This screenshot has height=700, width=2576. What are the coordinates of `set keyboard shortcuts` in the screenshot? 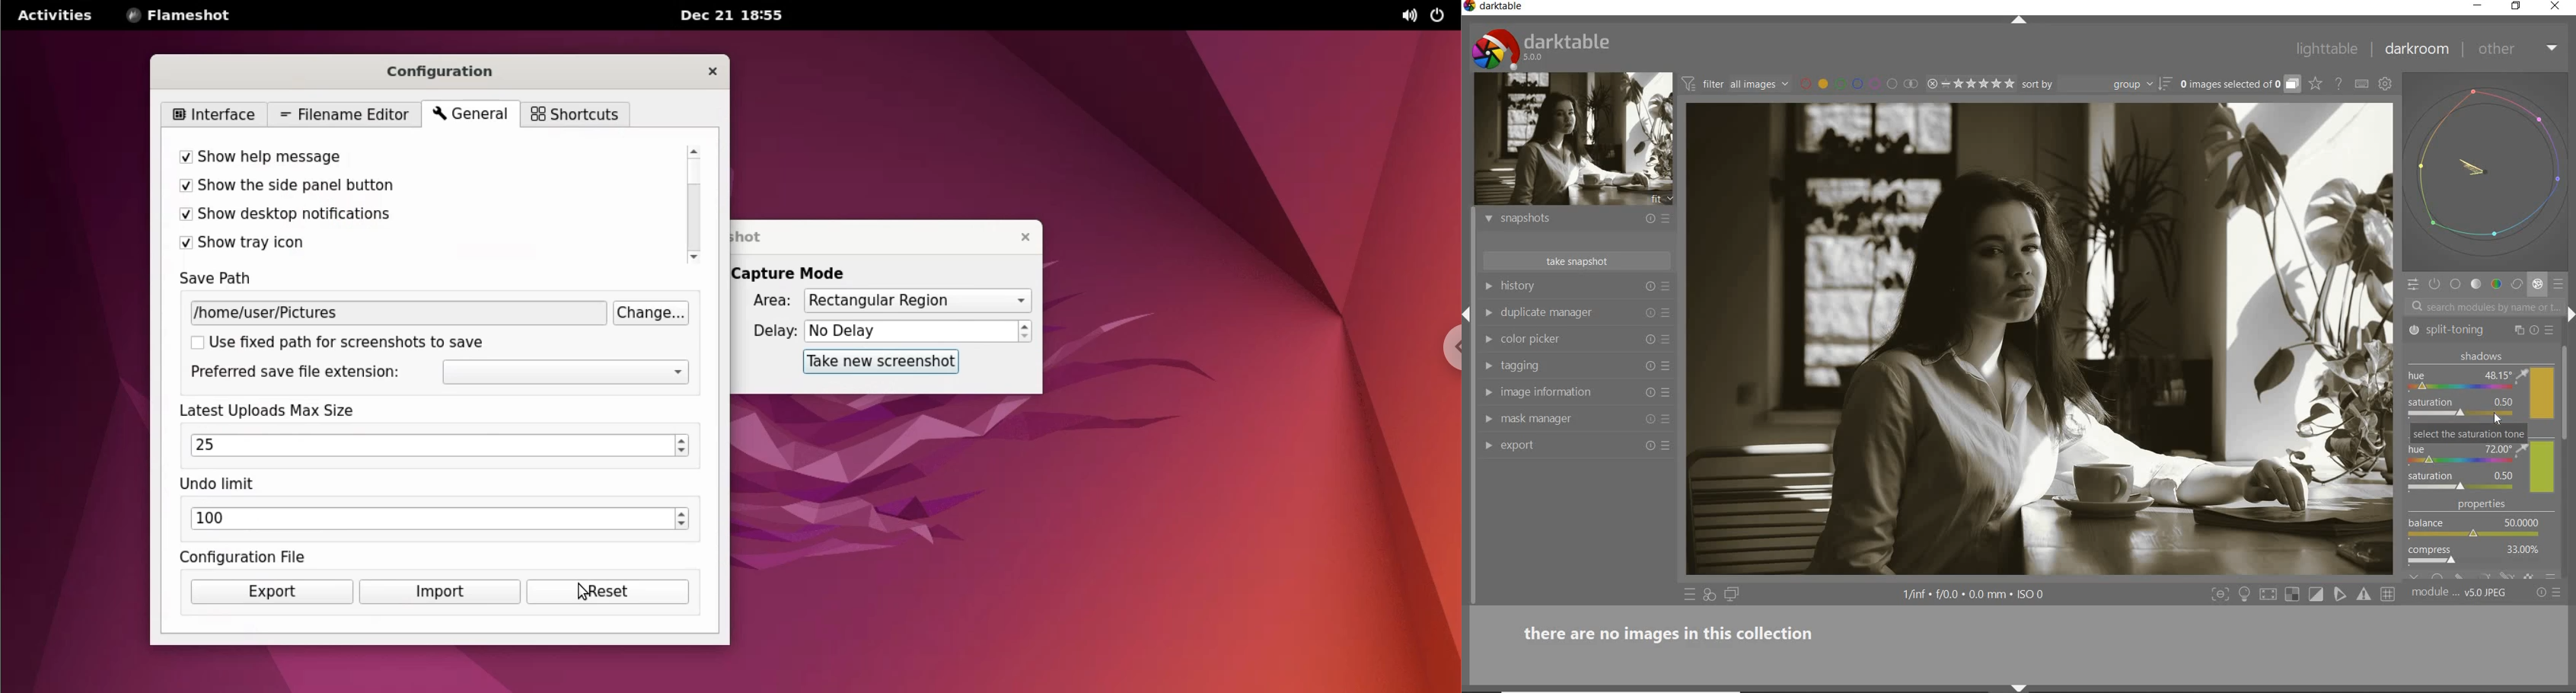 It's located at (2362, 84).